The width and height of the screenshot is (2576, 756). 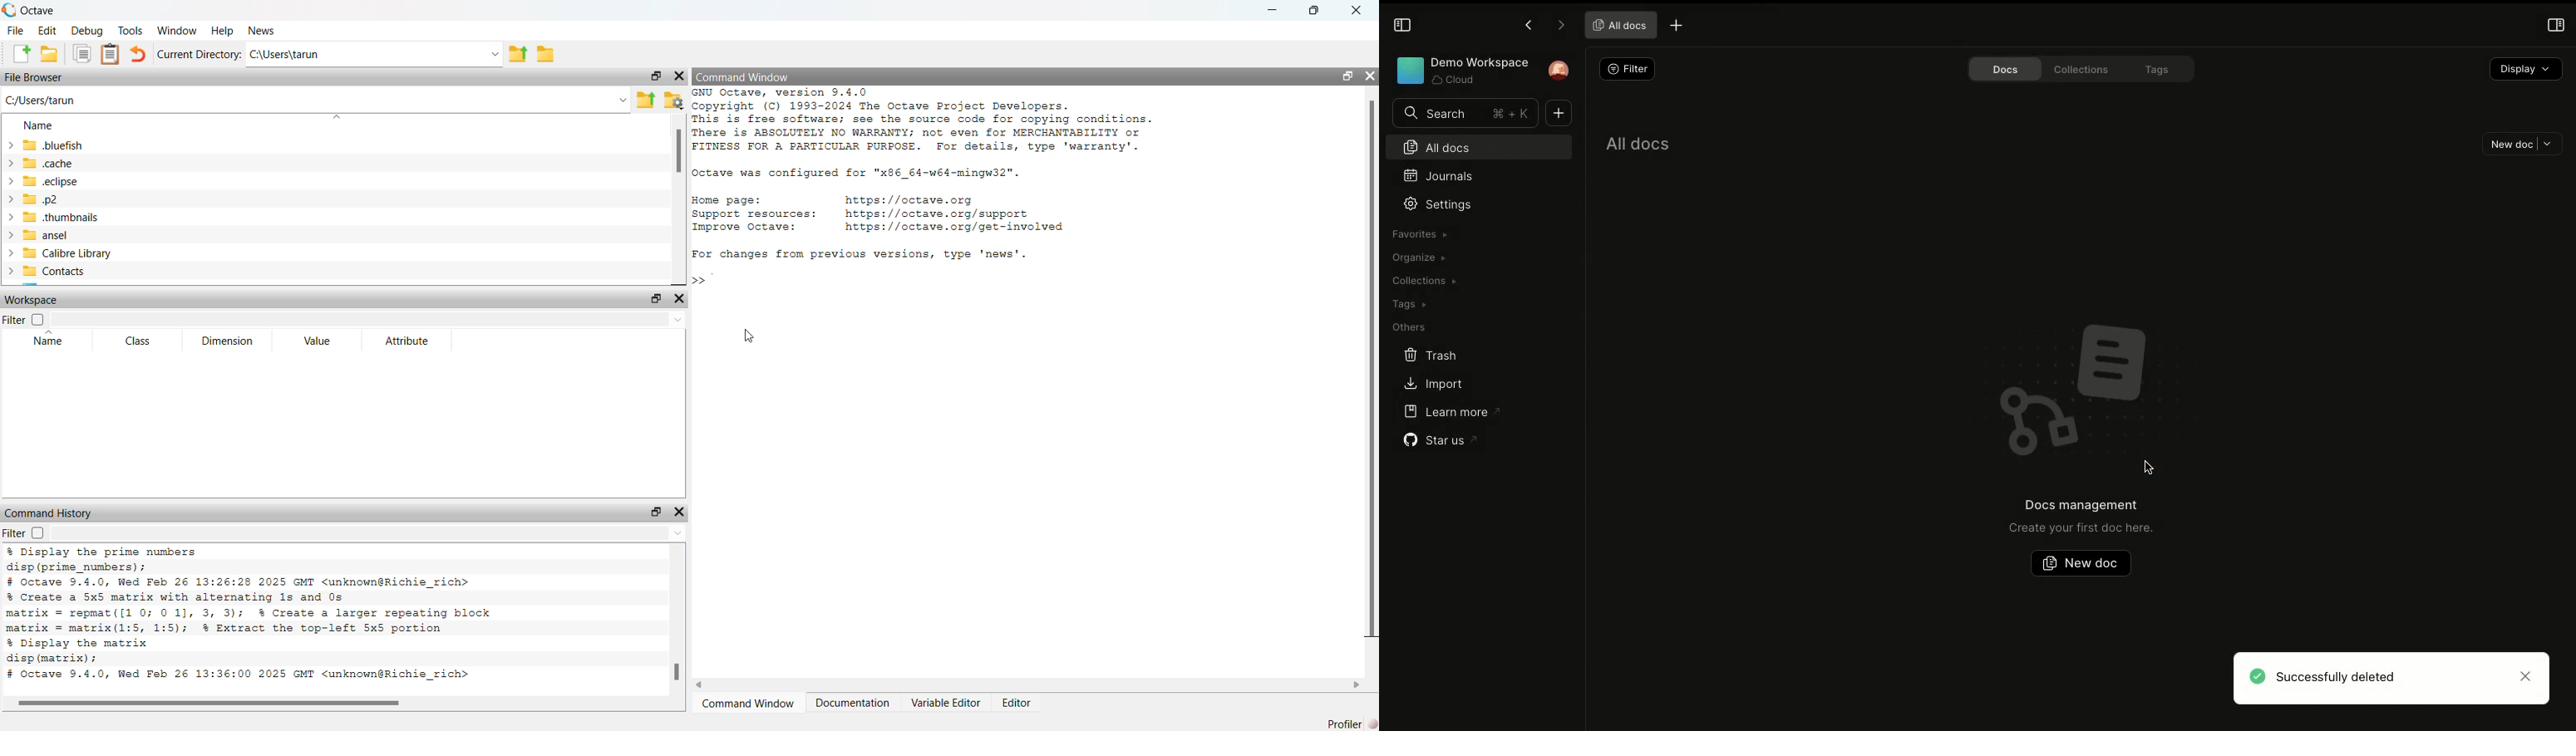 I want to click on filter input field, so click(x=370, y=535).